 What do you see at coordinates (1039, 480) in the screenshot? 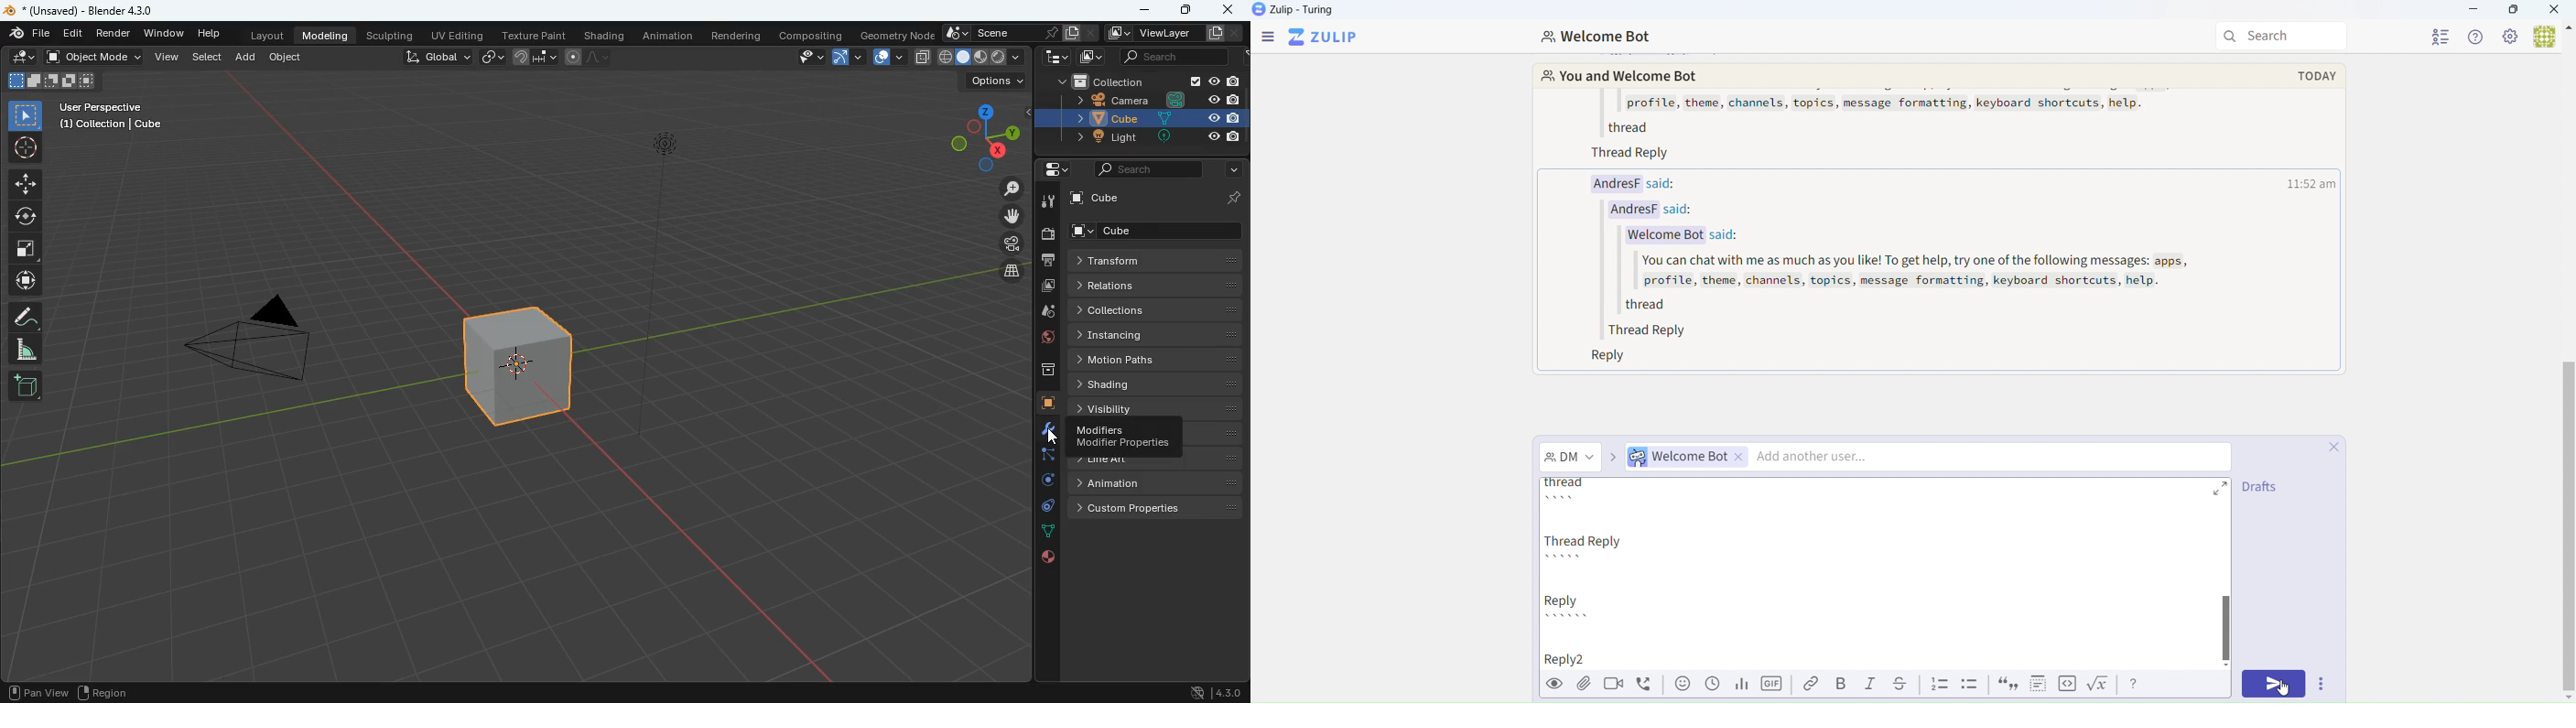
I see `rotate` at bounding box center [1039, 480].